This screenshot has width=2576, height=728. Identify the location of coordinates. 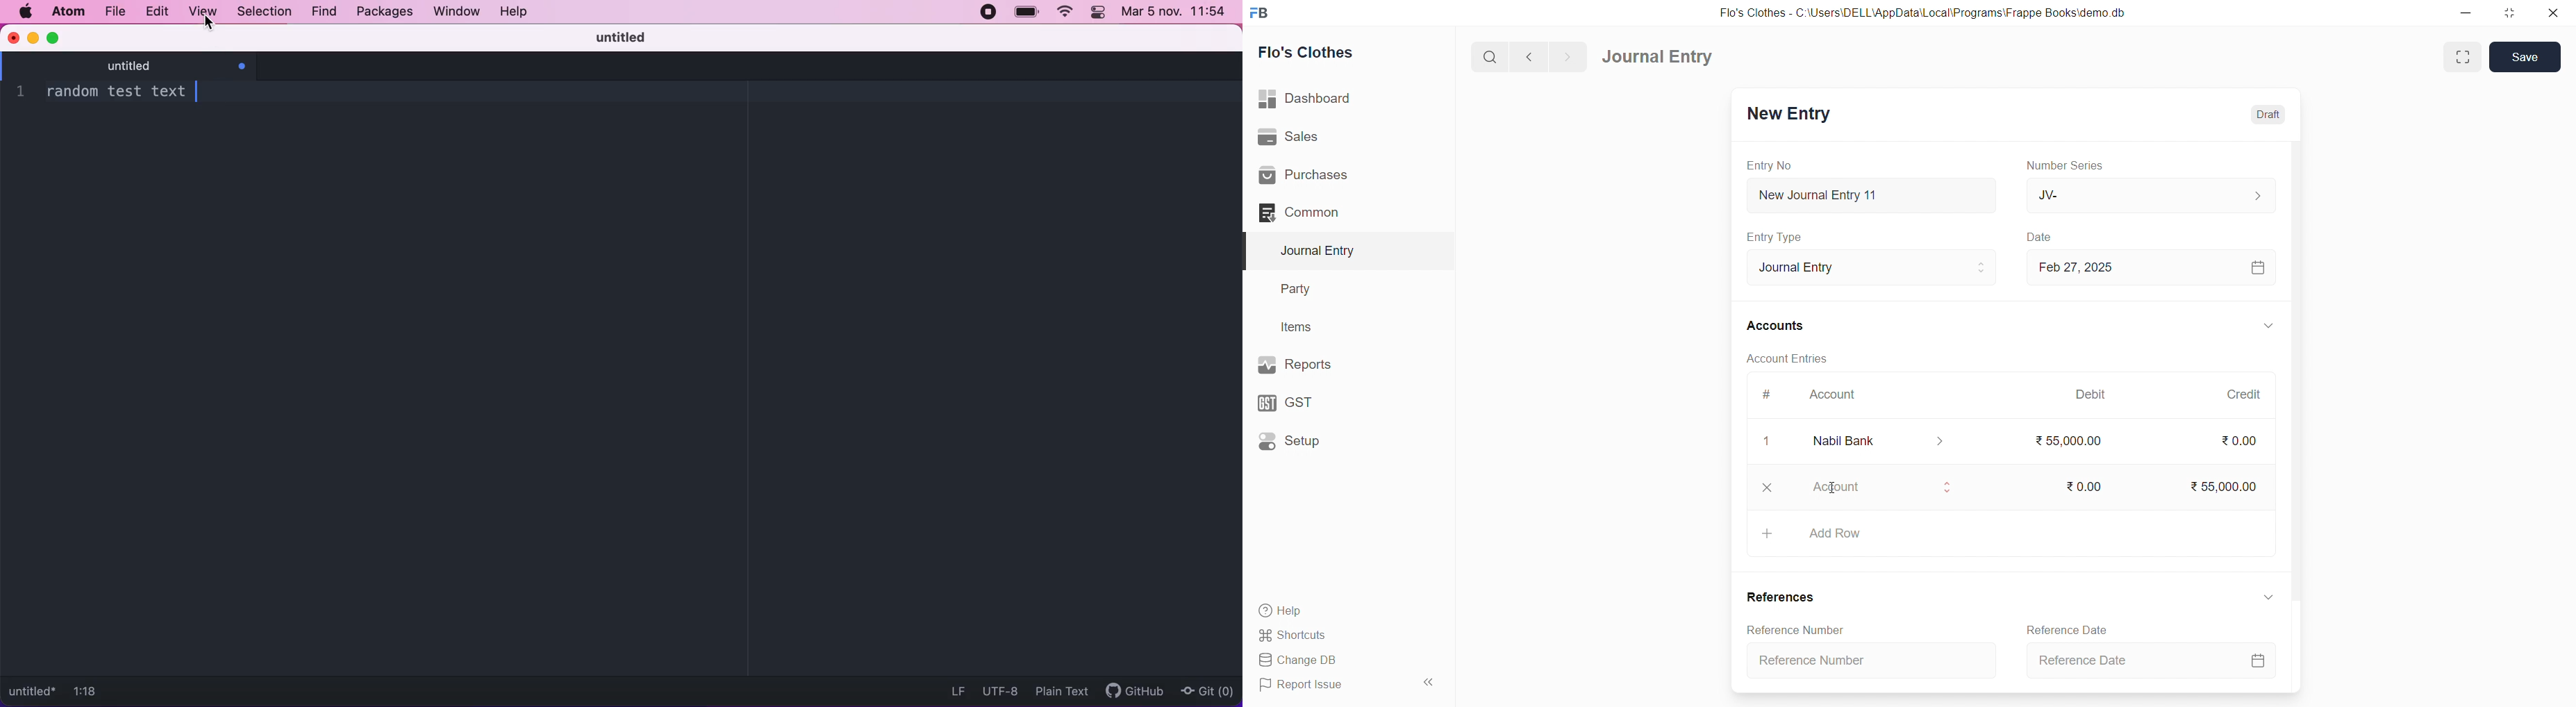
(96, 693).